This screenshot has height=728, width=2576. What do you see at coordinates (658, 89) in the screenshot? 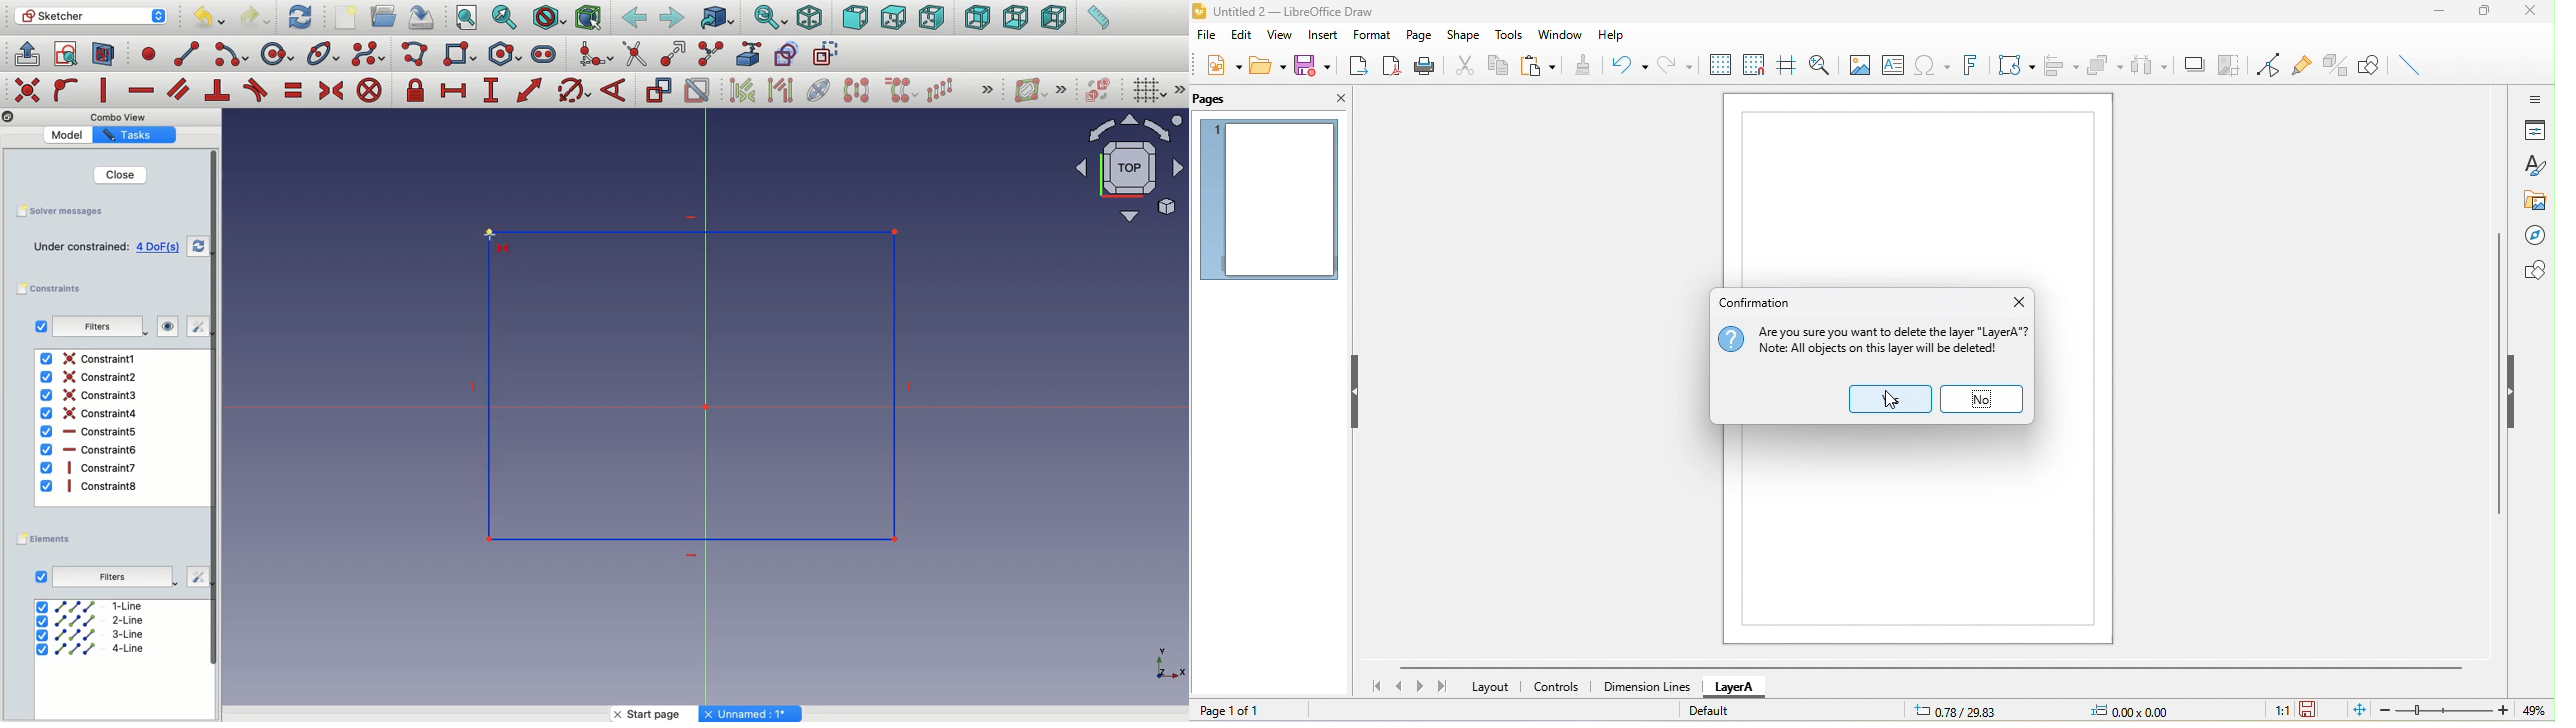
I see `Toggle reference constraint` at bounding box center [658, 89].